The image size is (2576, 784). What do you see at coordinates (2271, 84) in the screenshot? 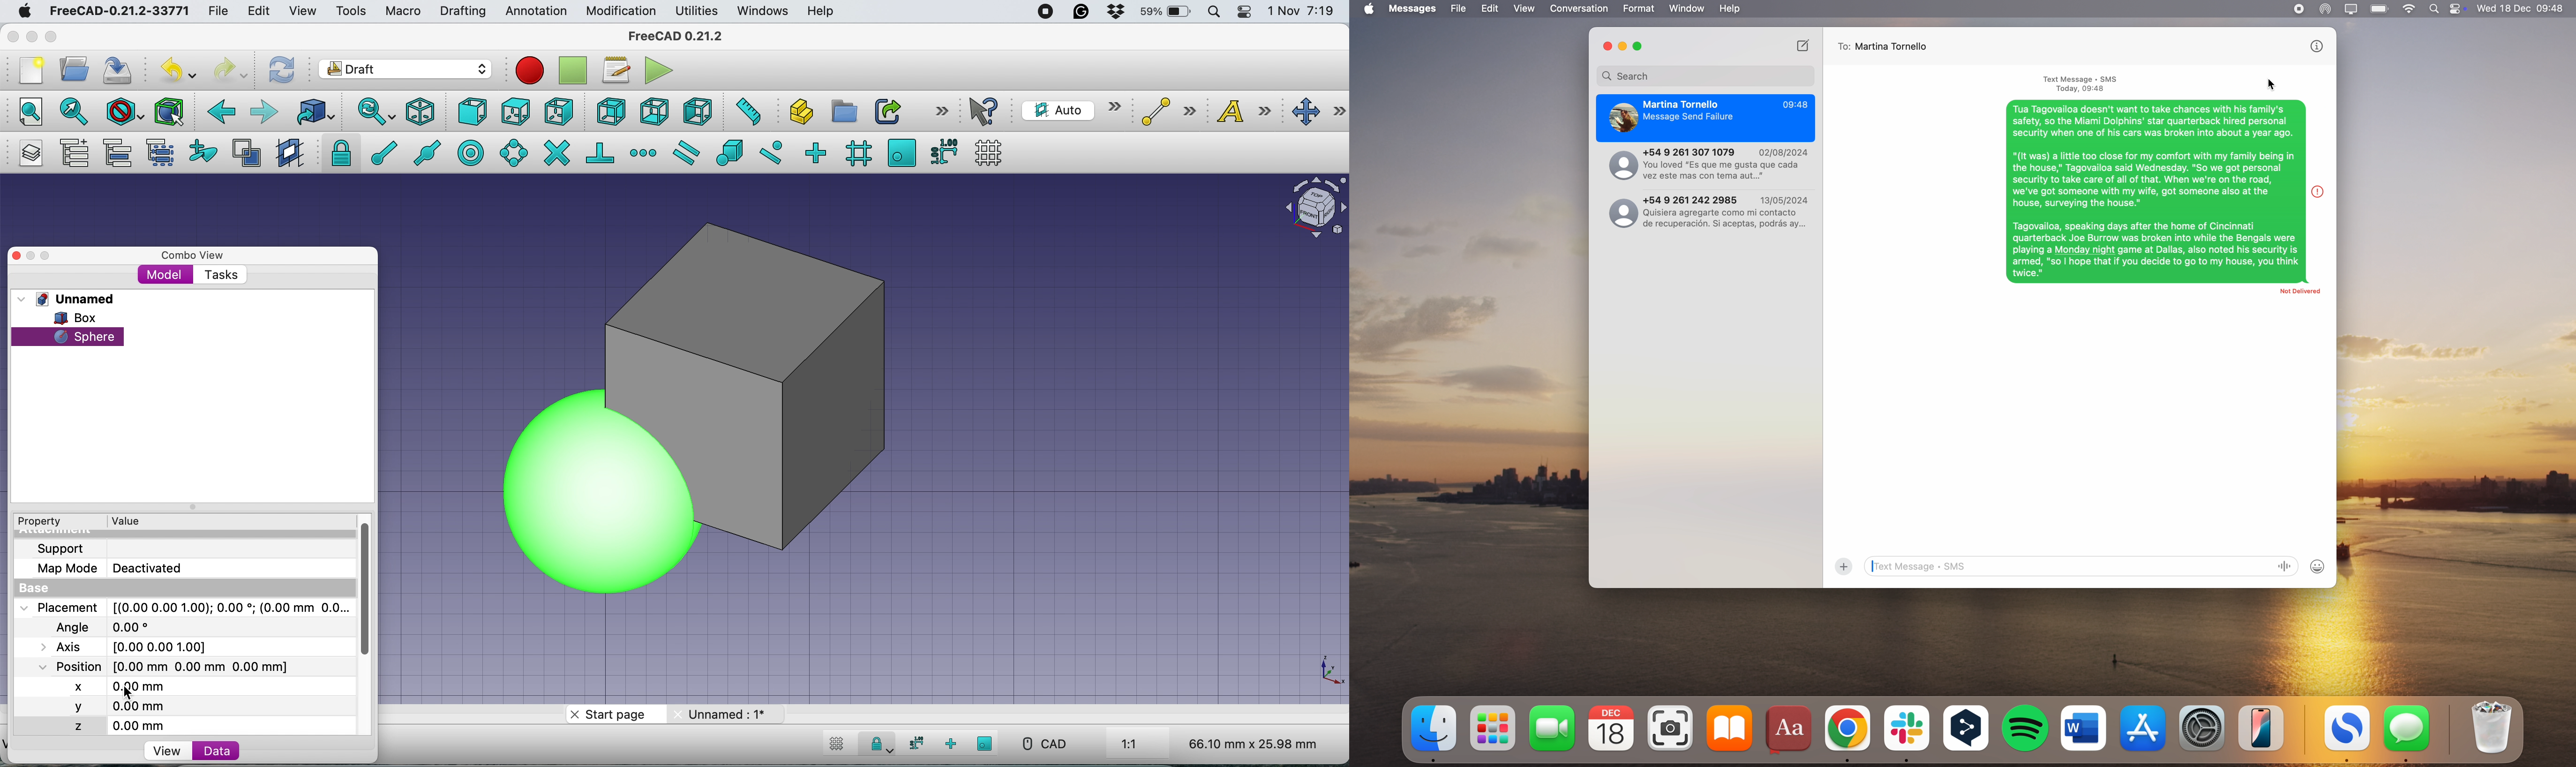
I see `cursor` at bounding box center [2271, 84].